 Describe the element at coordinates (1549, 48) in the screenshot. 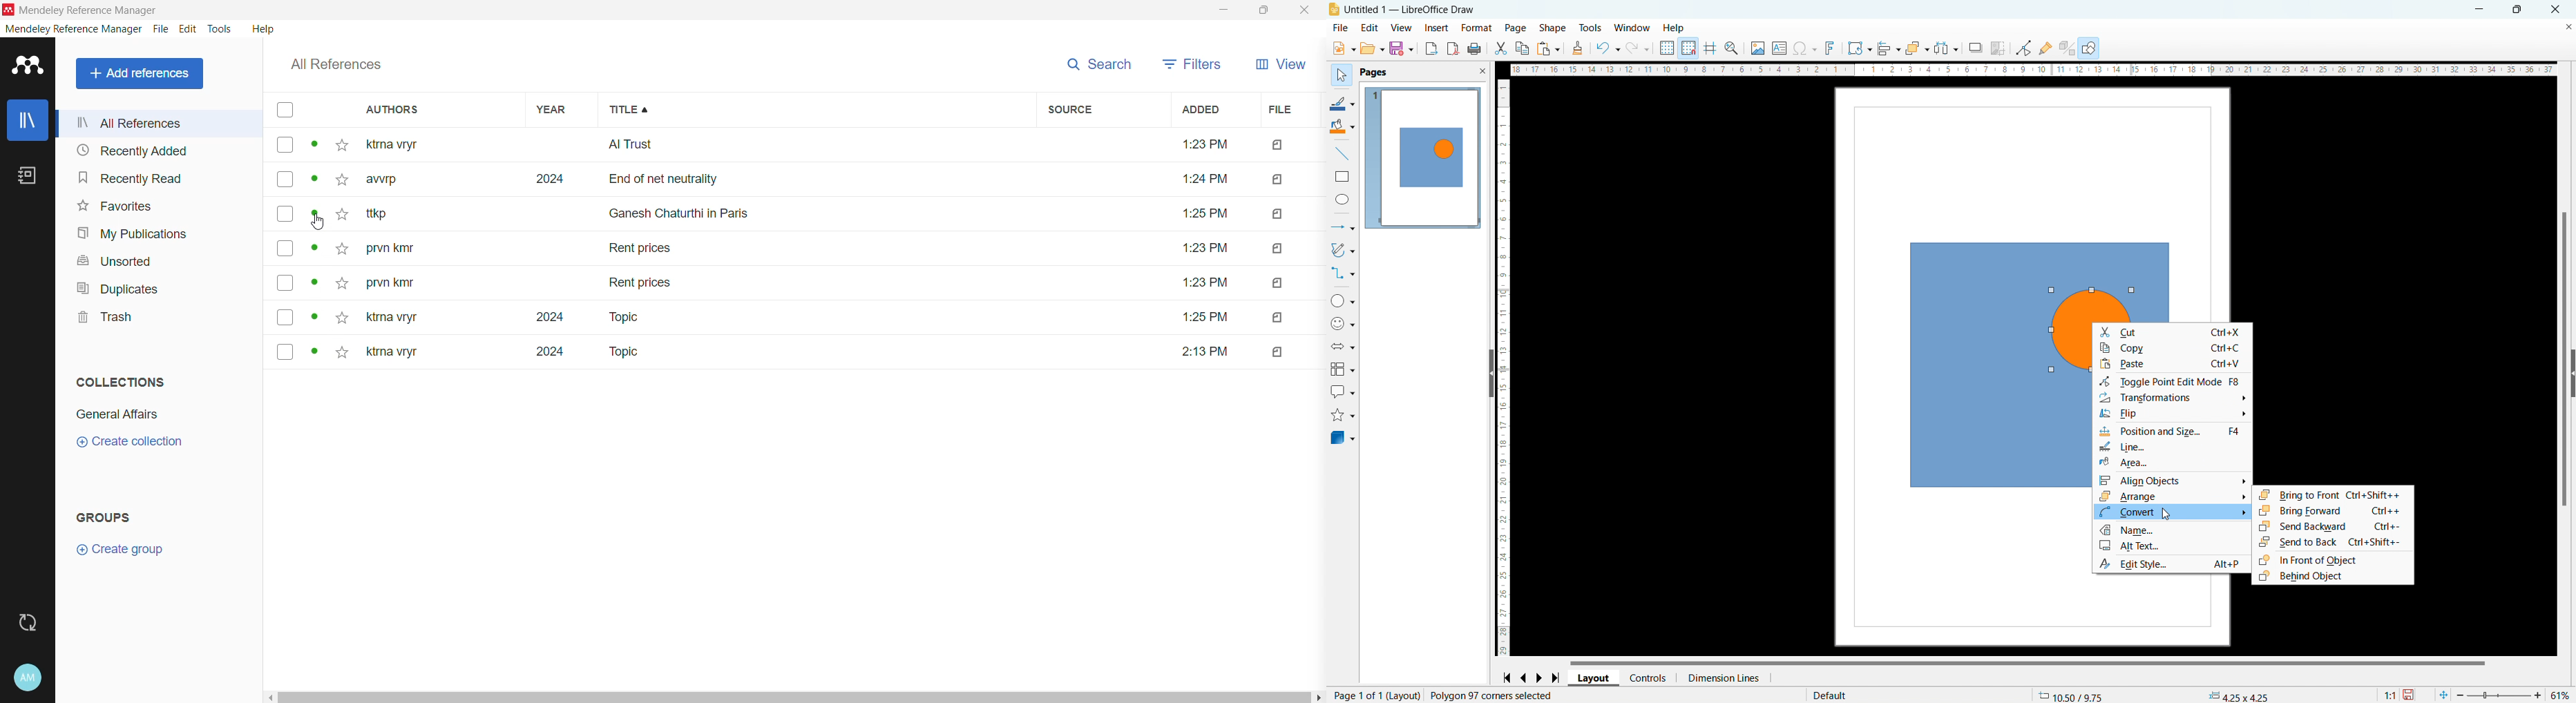

I see `paste` at that location.